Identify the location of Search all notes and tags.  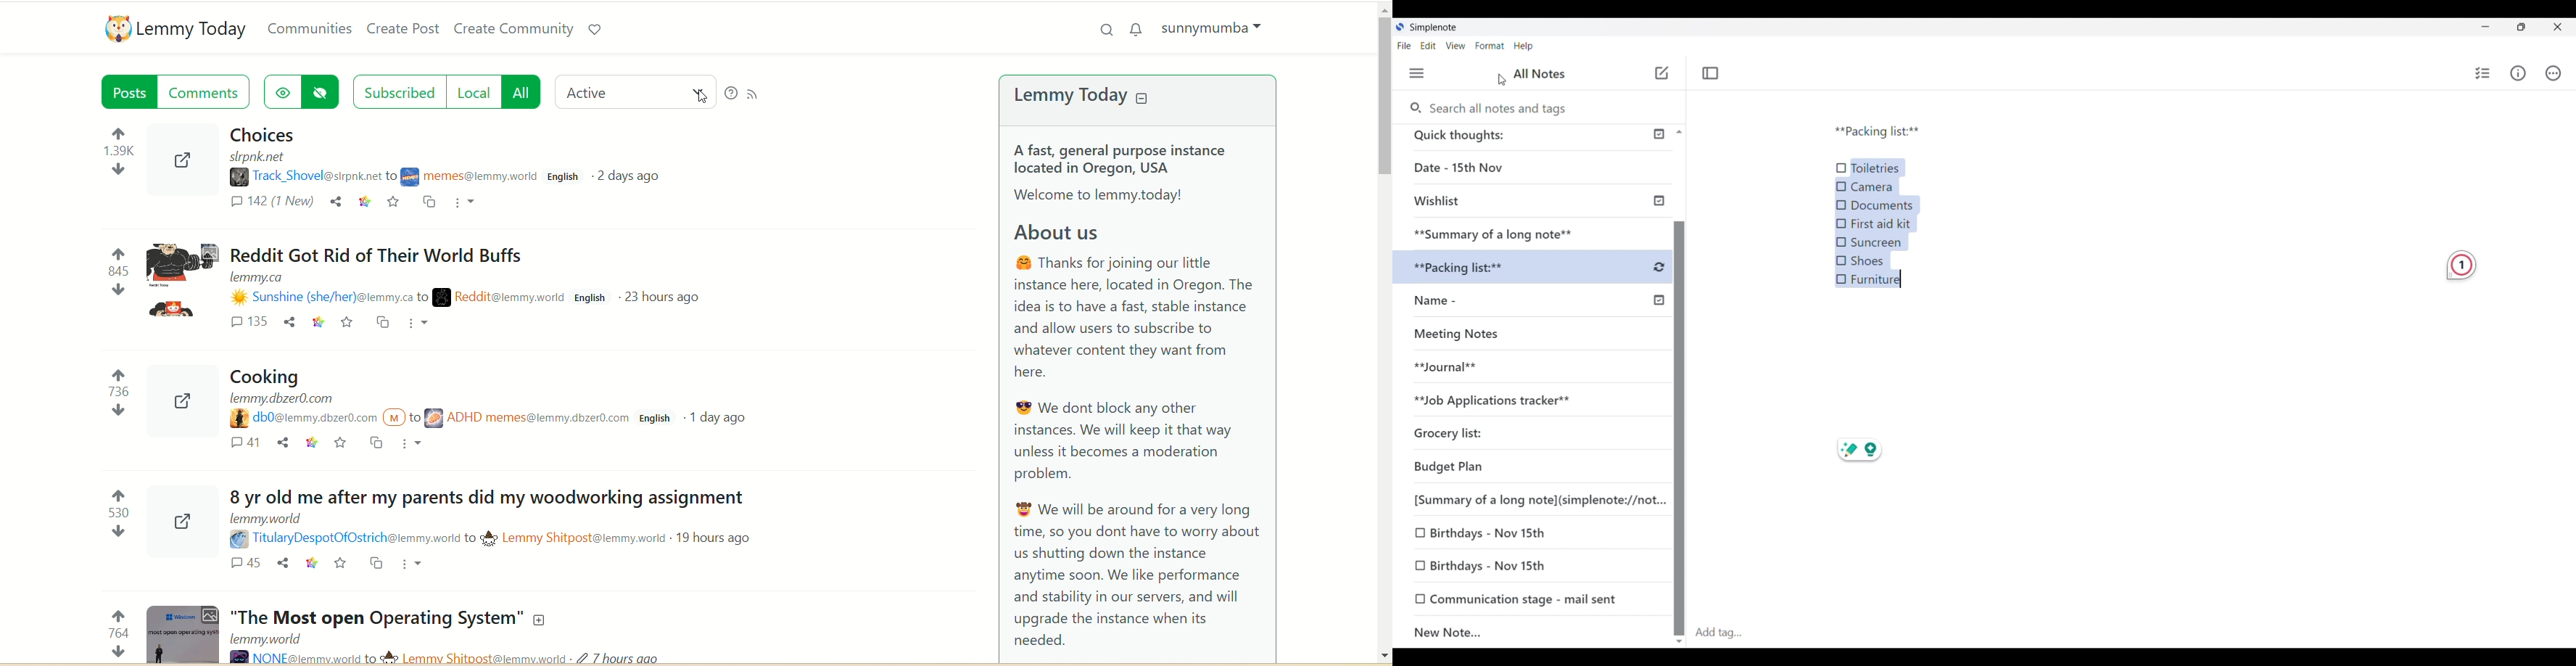
(1502, 109).